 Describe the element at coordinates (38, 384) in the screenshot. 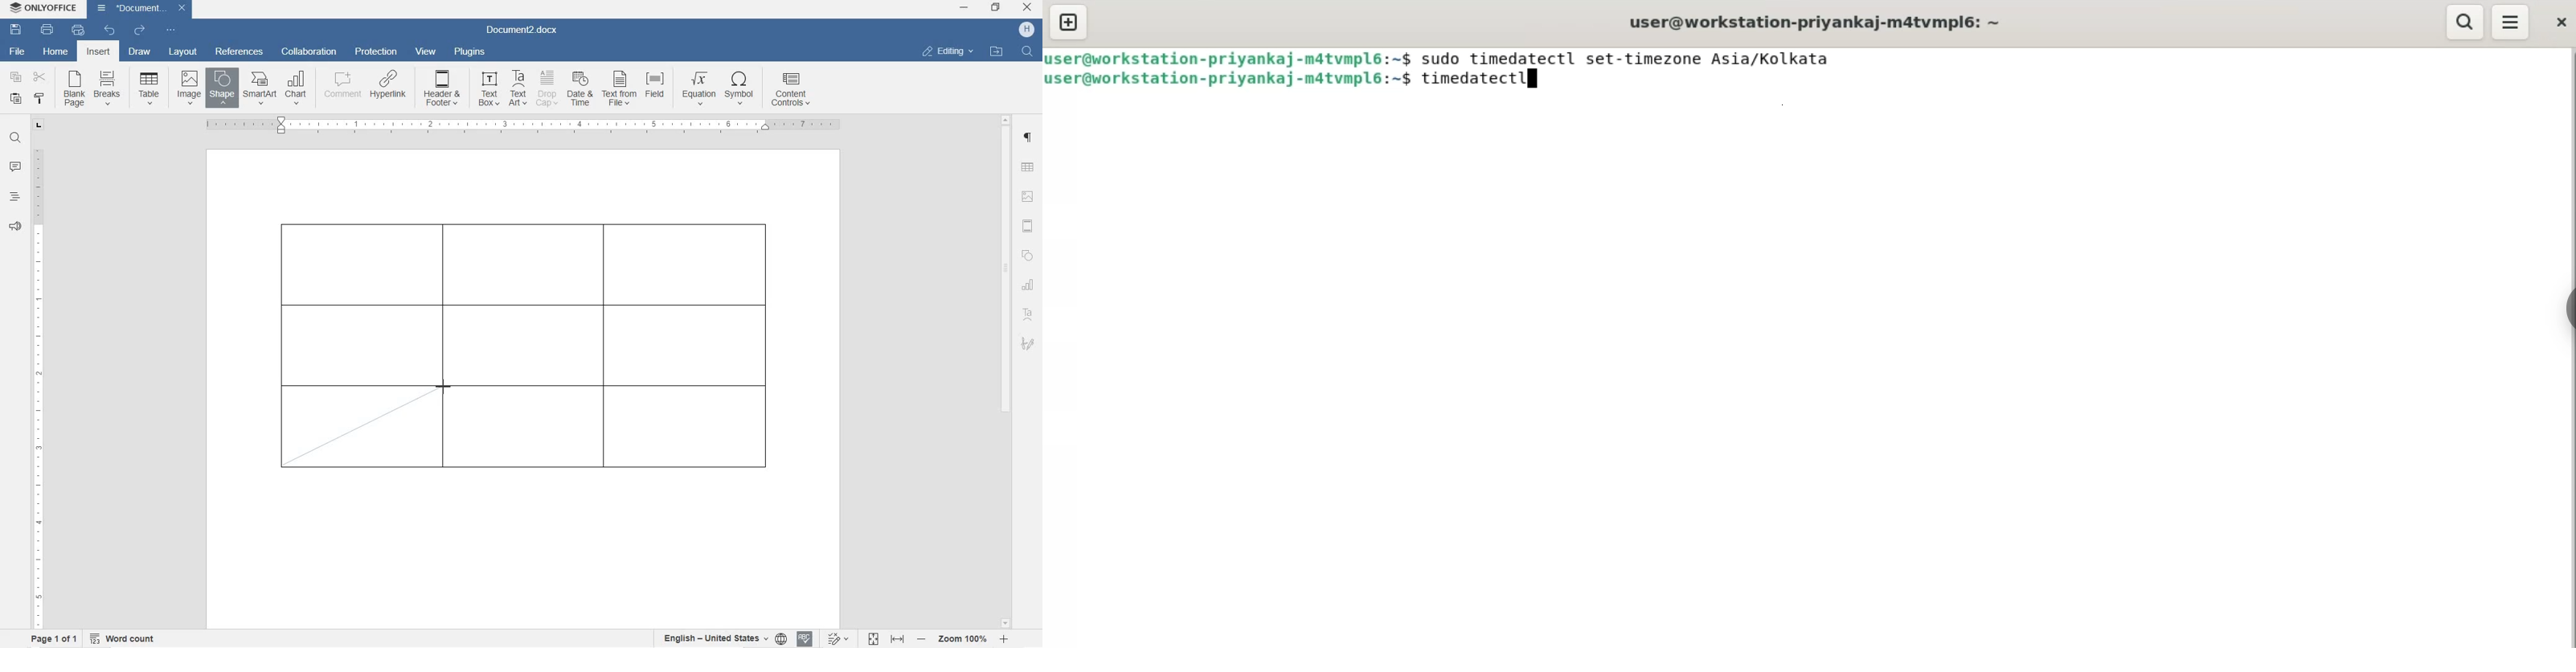

I see `ruler` at that location.